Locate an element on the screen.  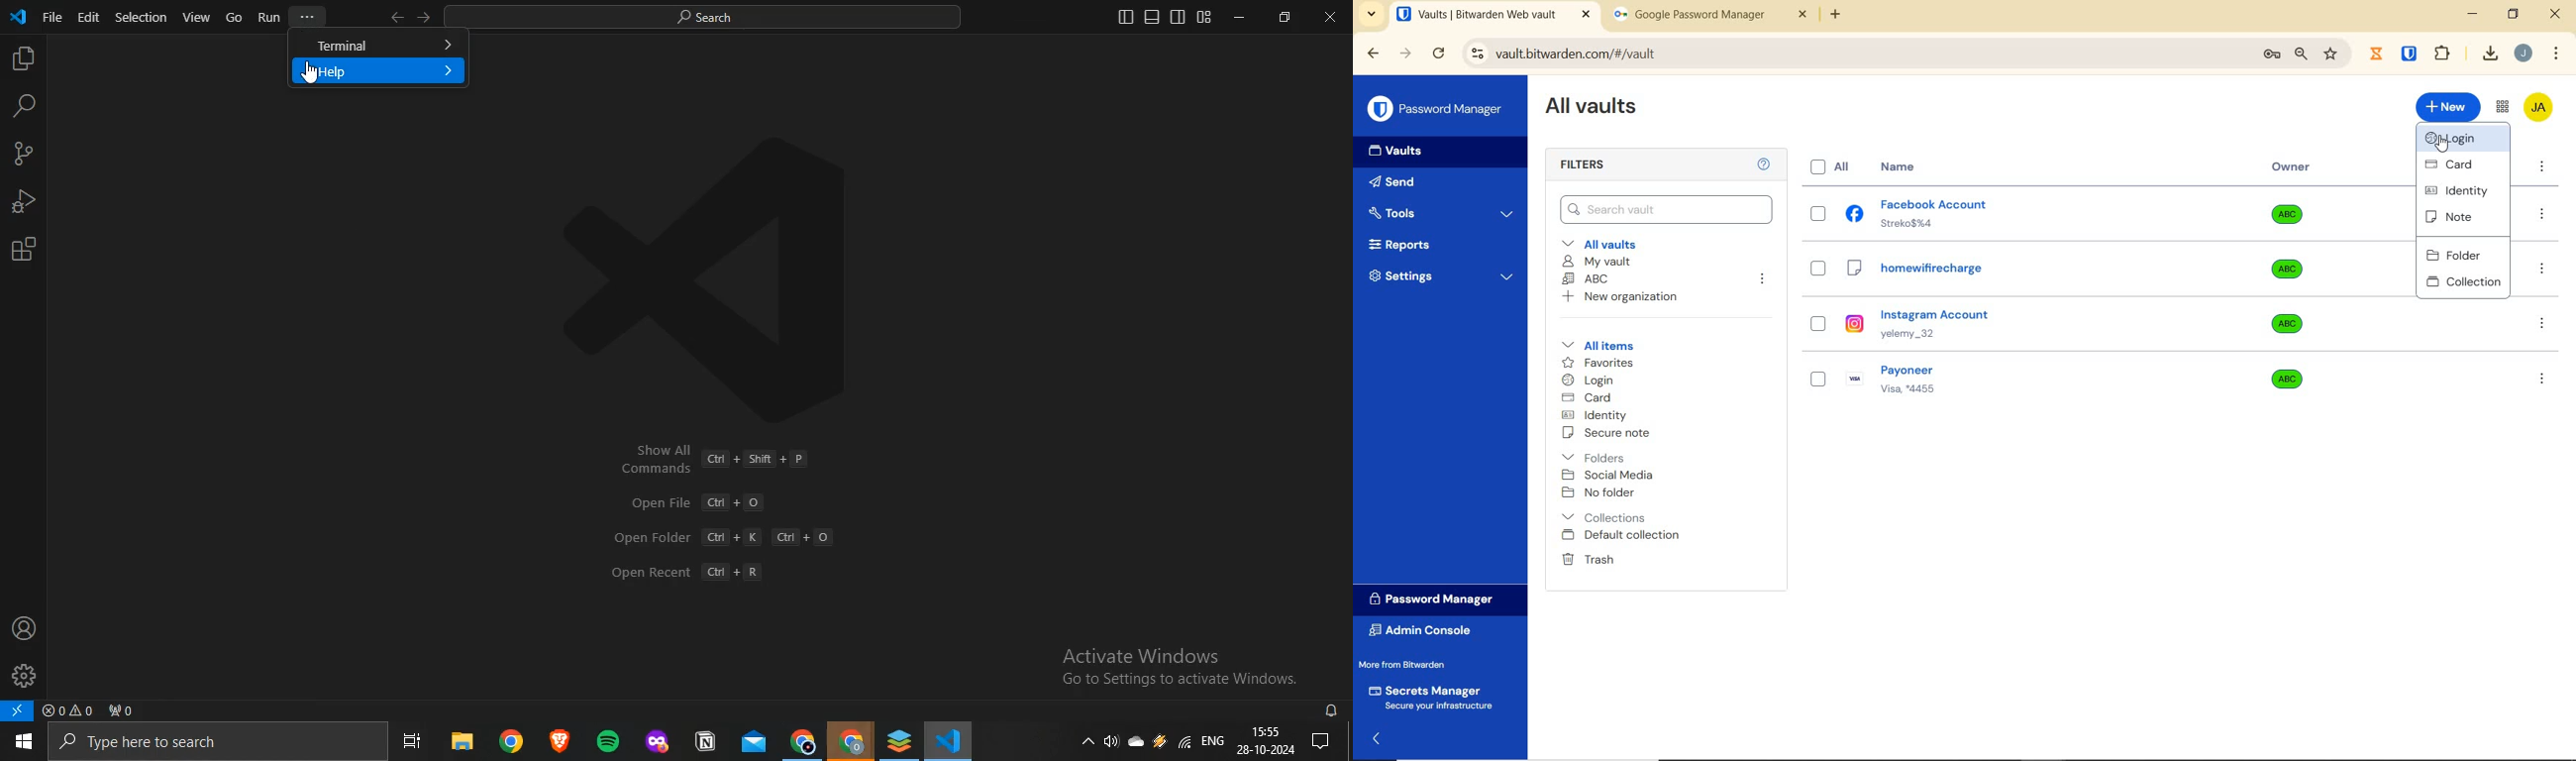
Tools is located at coordinates (1441, 214).